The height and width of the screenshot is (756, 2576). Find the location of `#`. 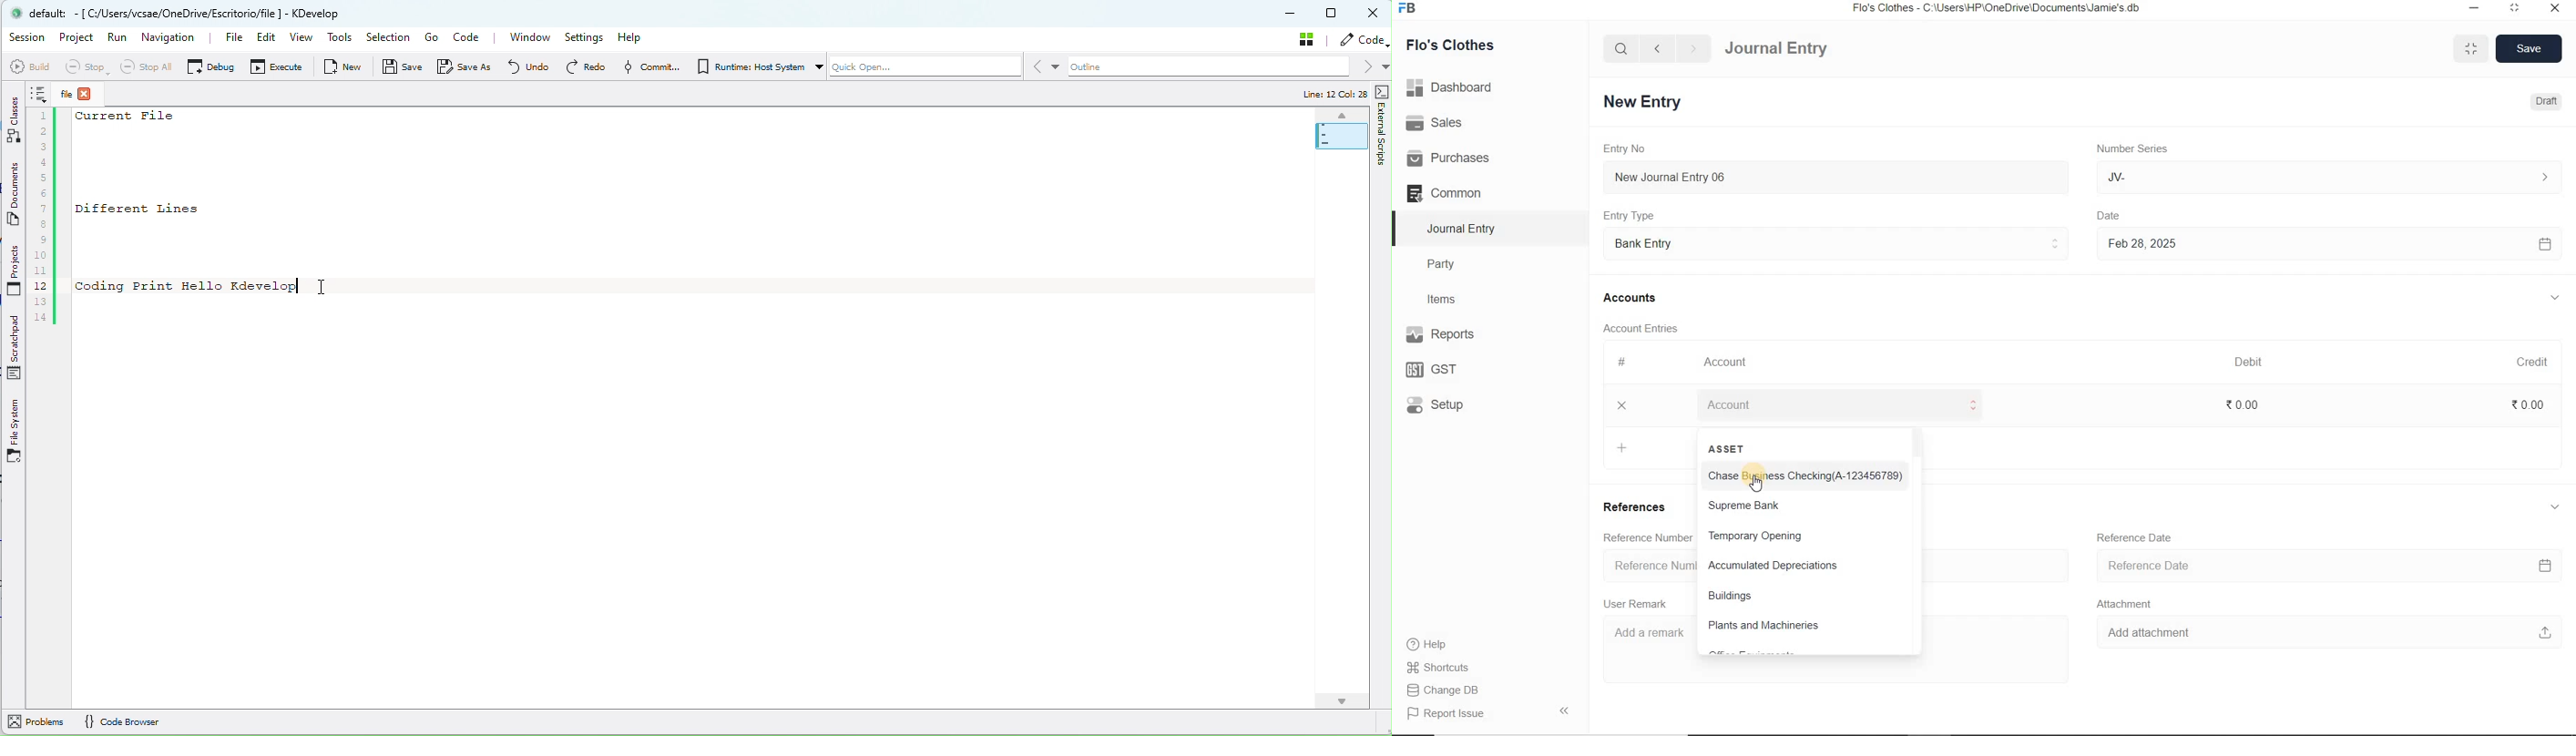

# is located at coordinates (1622, 362).